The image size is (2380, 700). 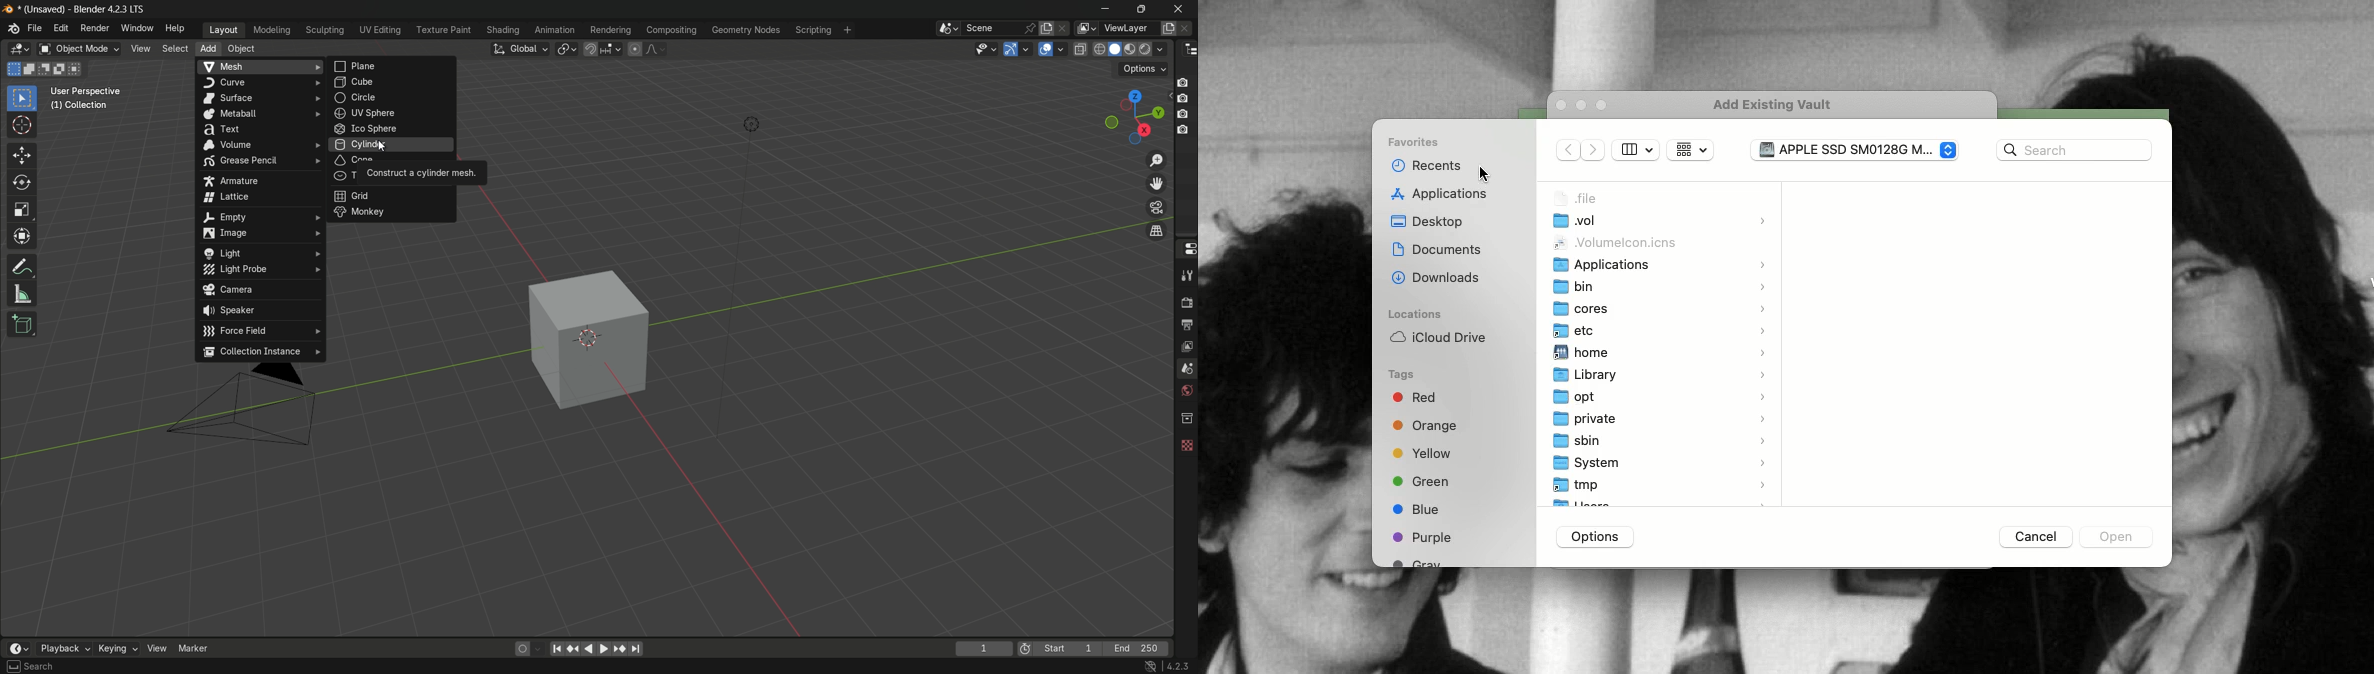 I want to click on playback, so click(x=64, y=650).